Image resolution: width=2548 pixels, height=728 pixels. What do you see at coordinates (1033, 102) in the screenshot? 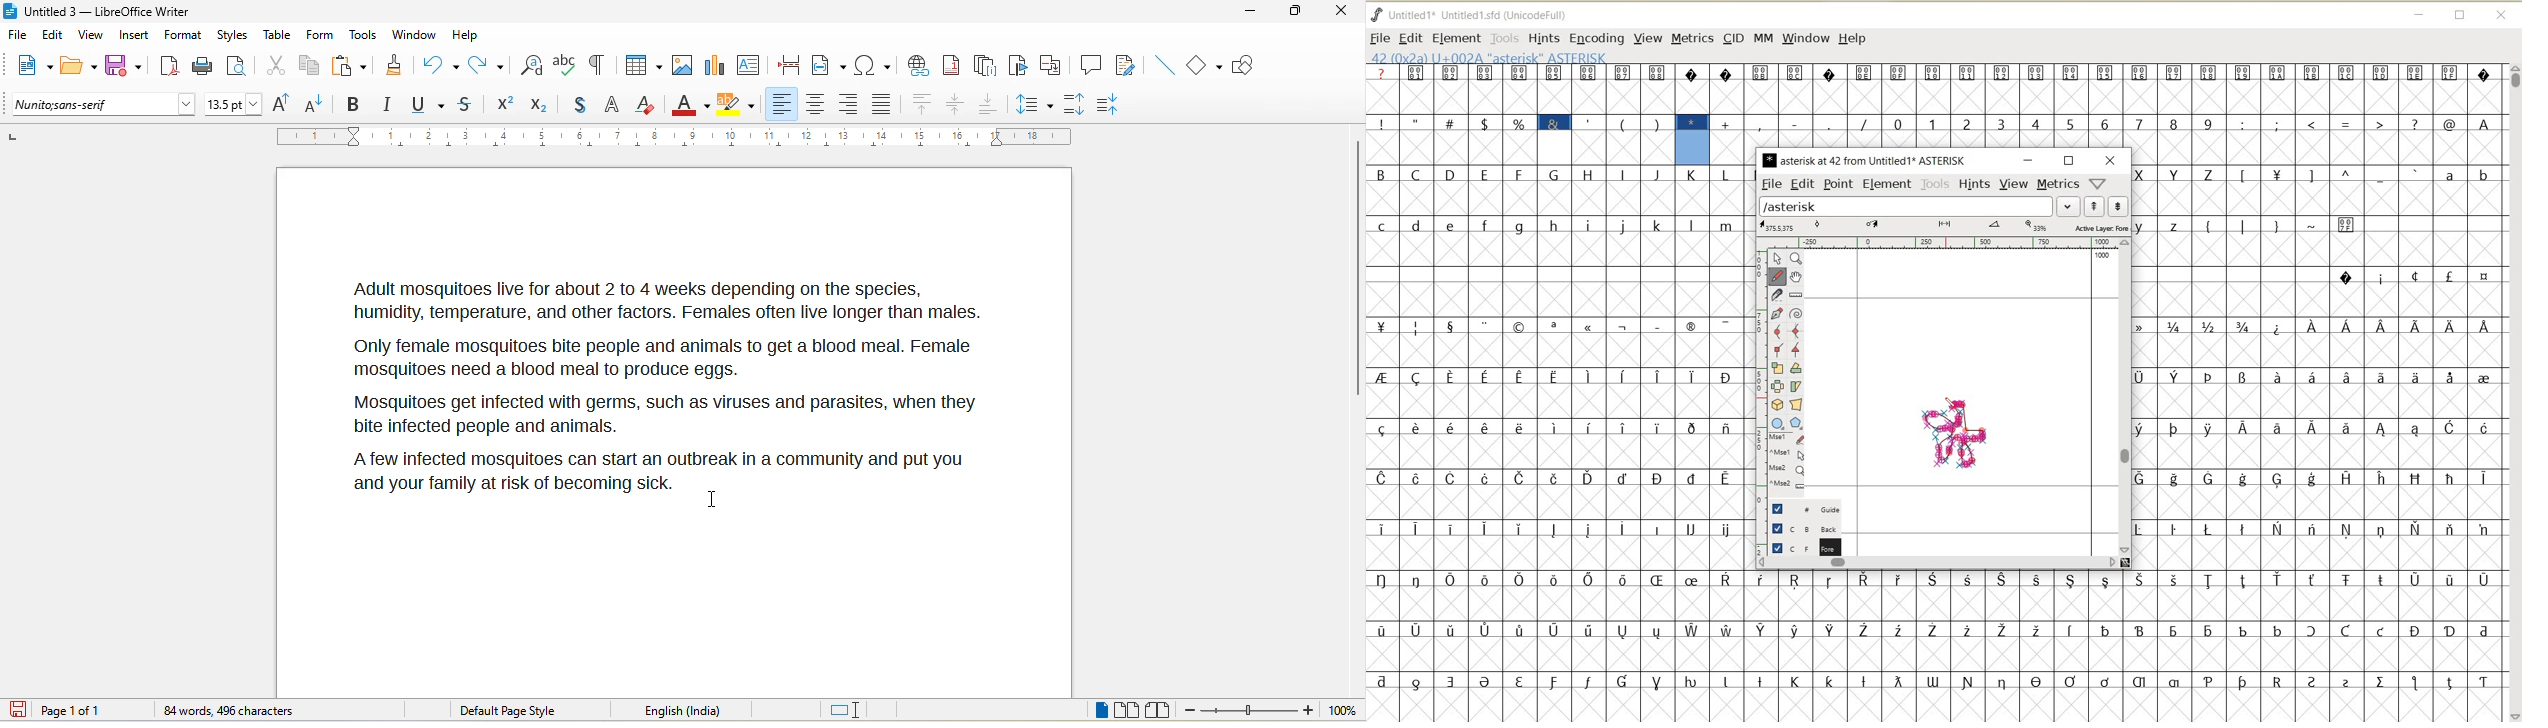
I see `set line spacing` at bounding box center [1033, 102].